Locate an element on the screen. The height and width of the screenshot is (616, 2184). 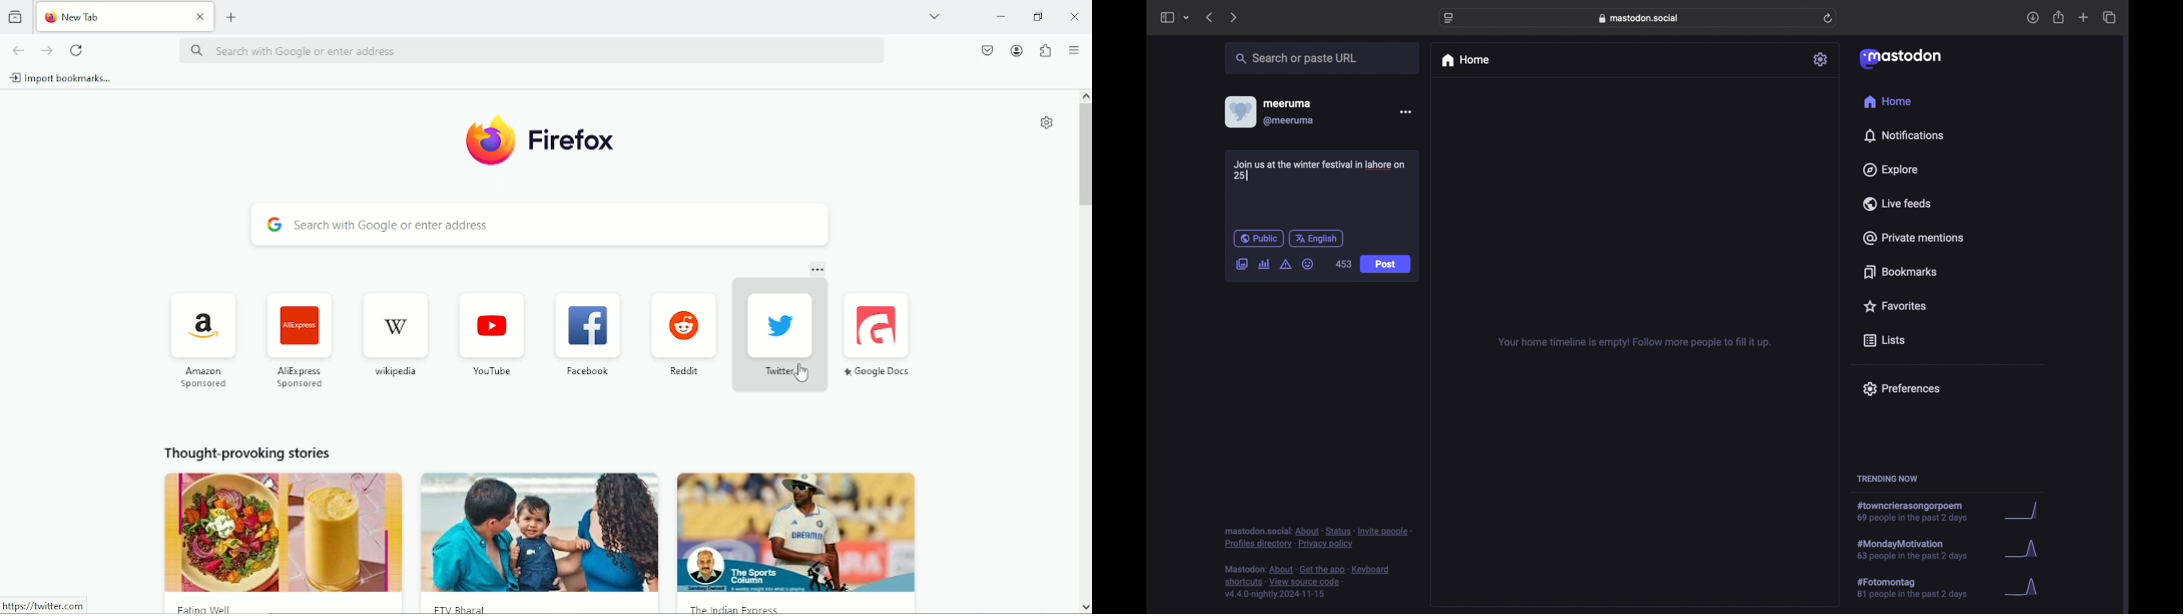
public is located at coordinates (1258, 238).